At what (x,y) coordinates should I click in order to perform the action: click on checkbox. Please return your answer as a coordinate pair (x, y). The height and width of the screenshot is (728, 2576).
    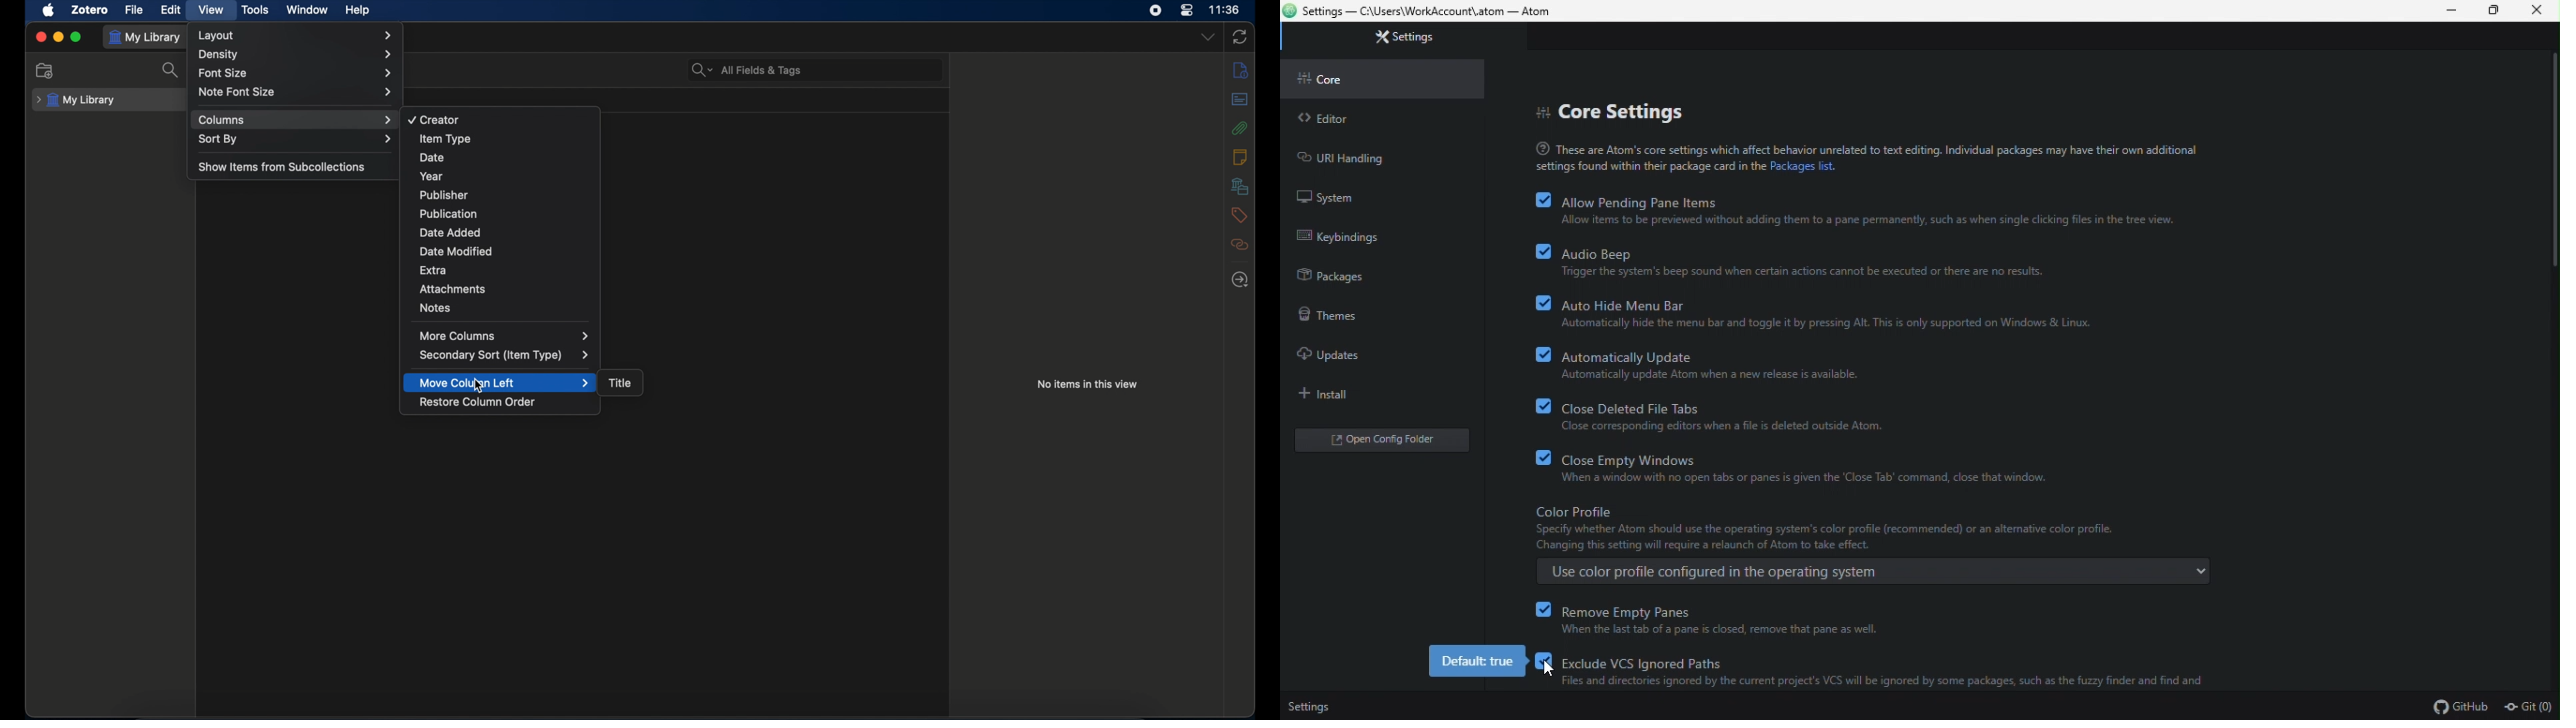
    Looking at the image, I should click on (1535, 457).